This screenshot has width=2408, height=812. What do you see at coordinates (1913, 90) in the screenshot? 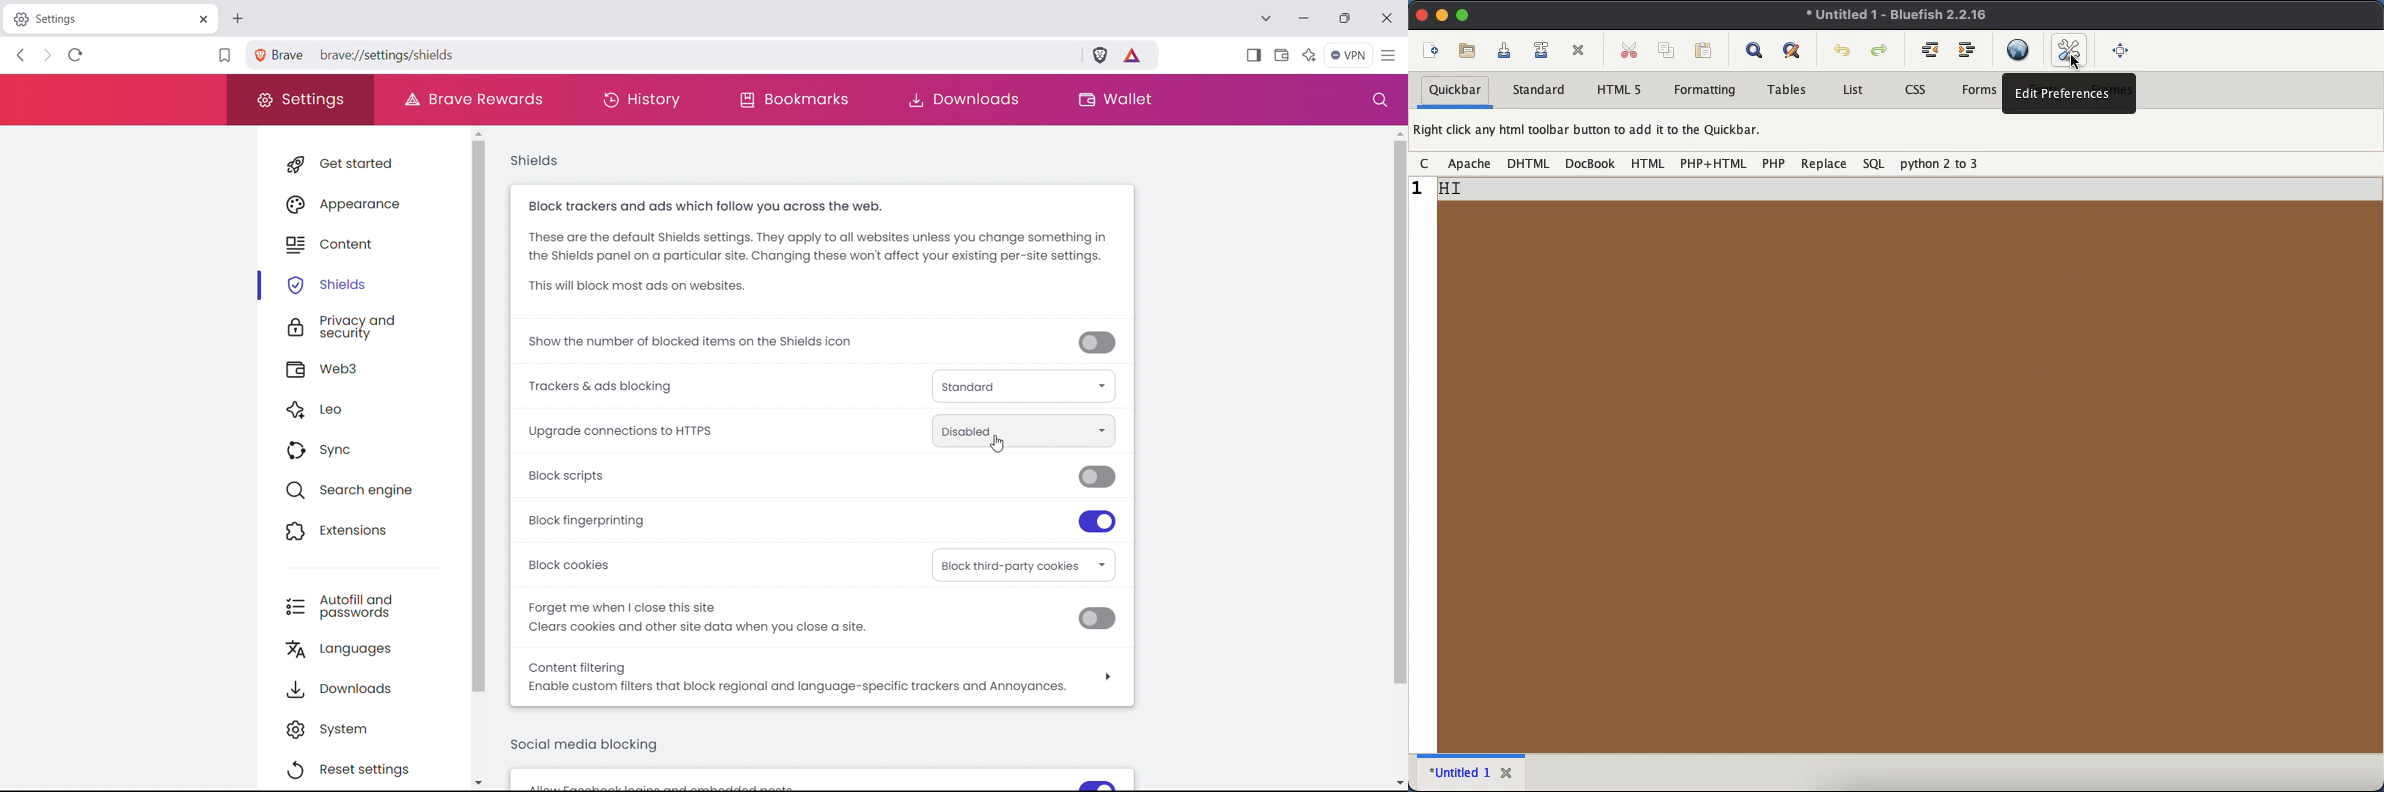
I see `css` at bounding box center [1913, 90].